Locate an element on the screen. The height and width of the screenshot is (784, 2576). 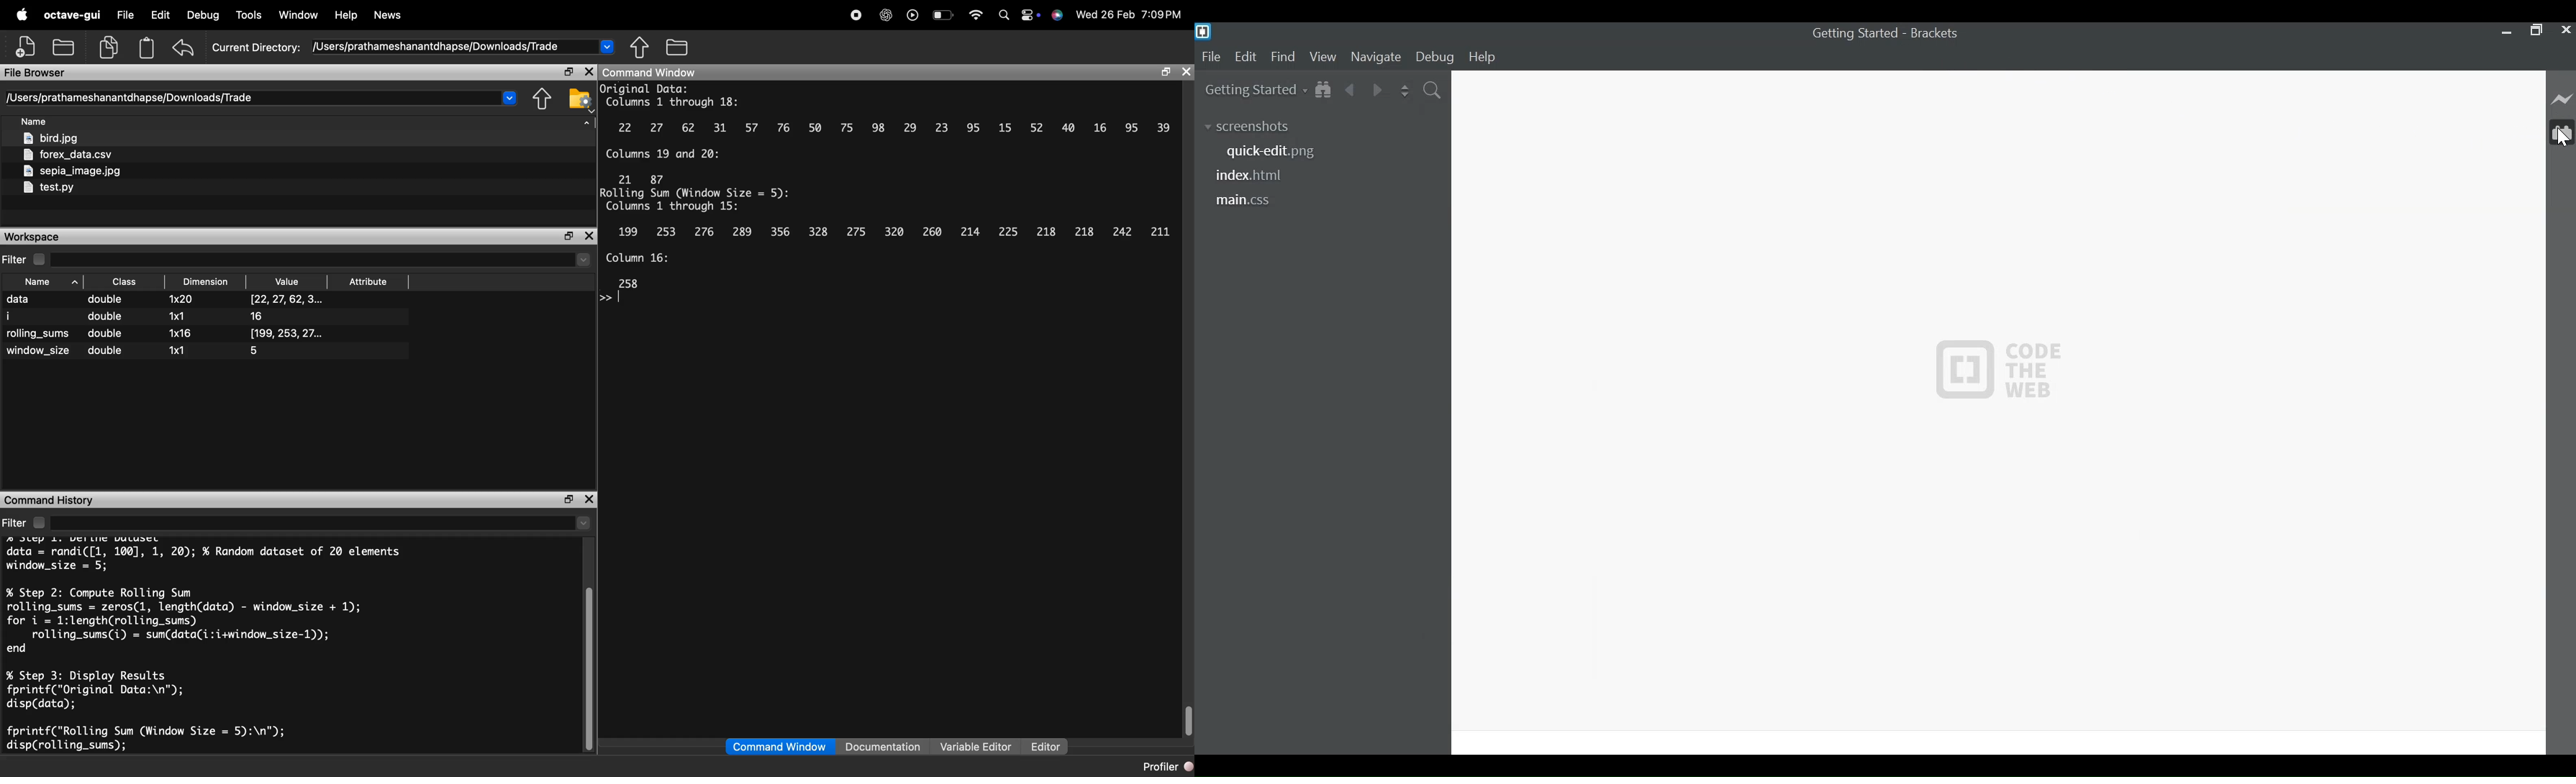
apple logo is located at coordinates (24, 15).